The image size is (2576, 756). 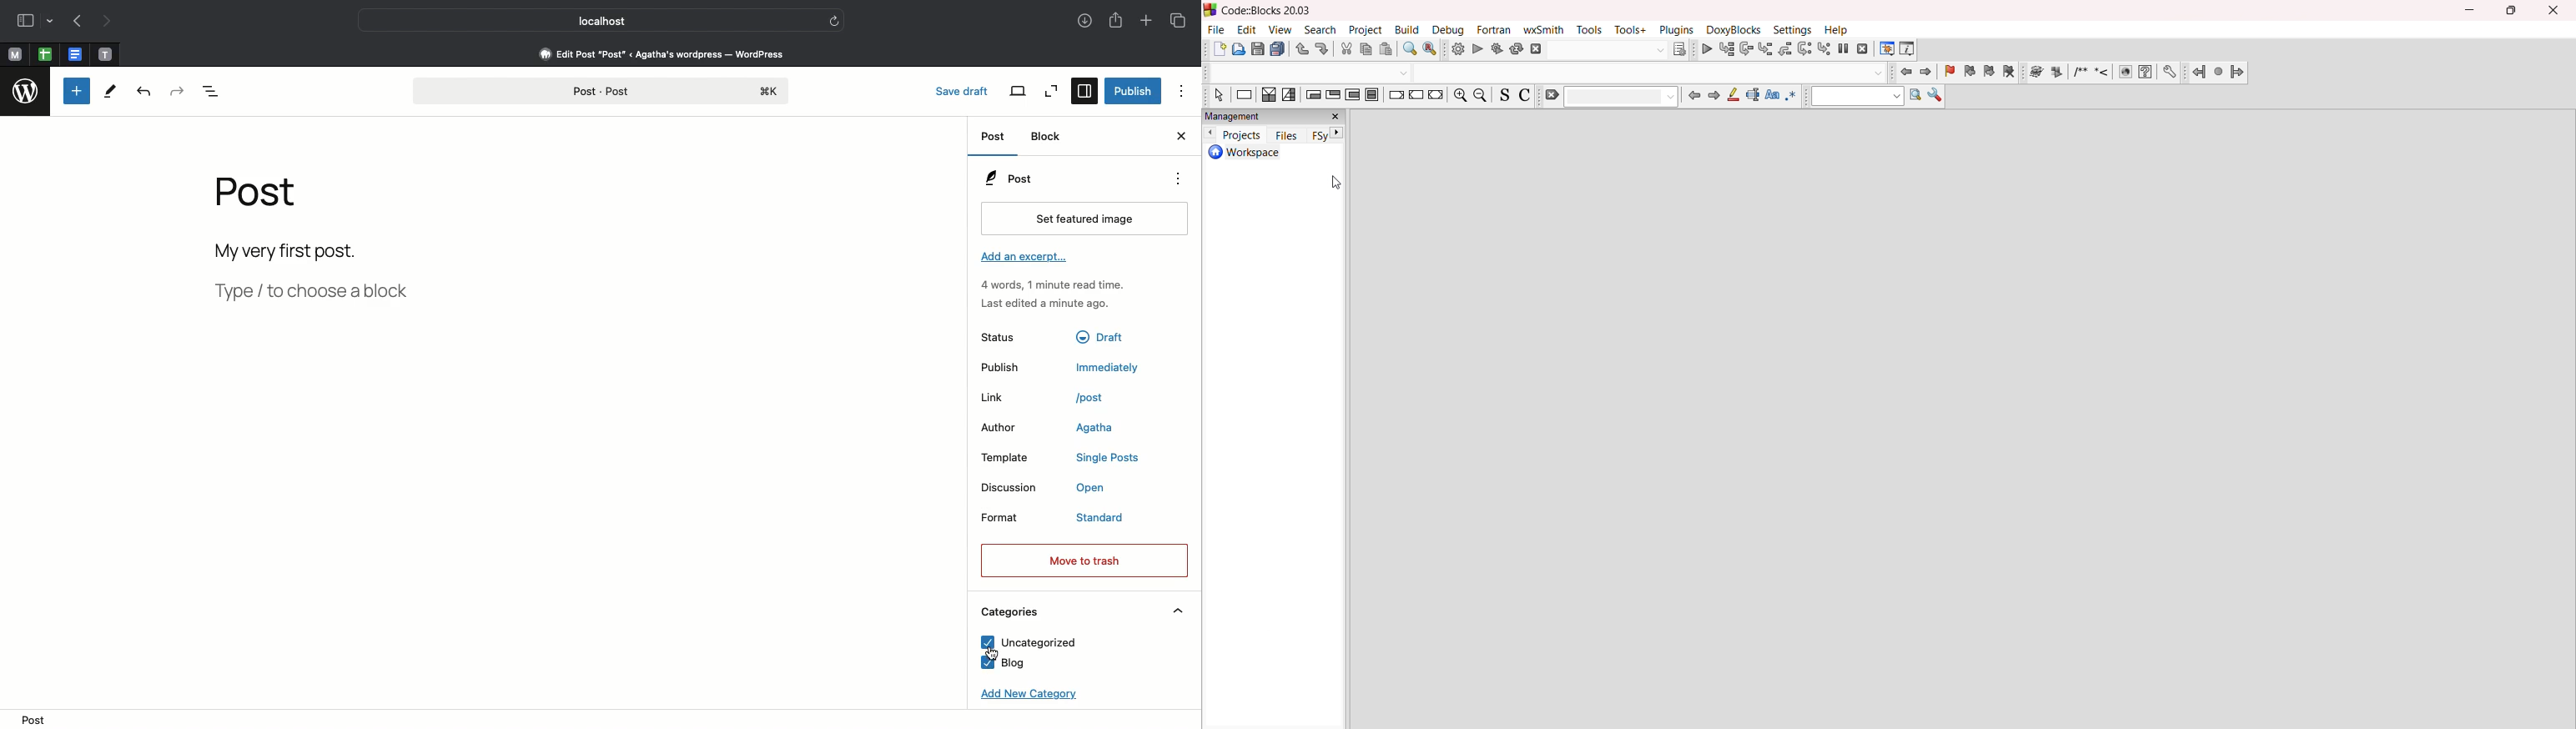 I want to click on use regex, so click(x=1794, y=99).